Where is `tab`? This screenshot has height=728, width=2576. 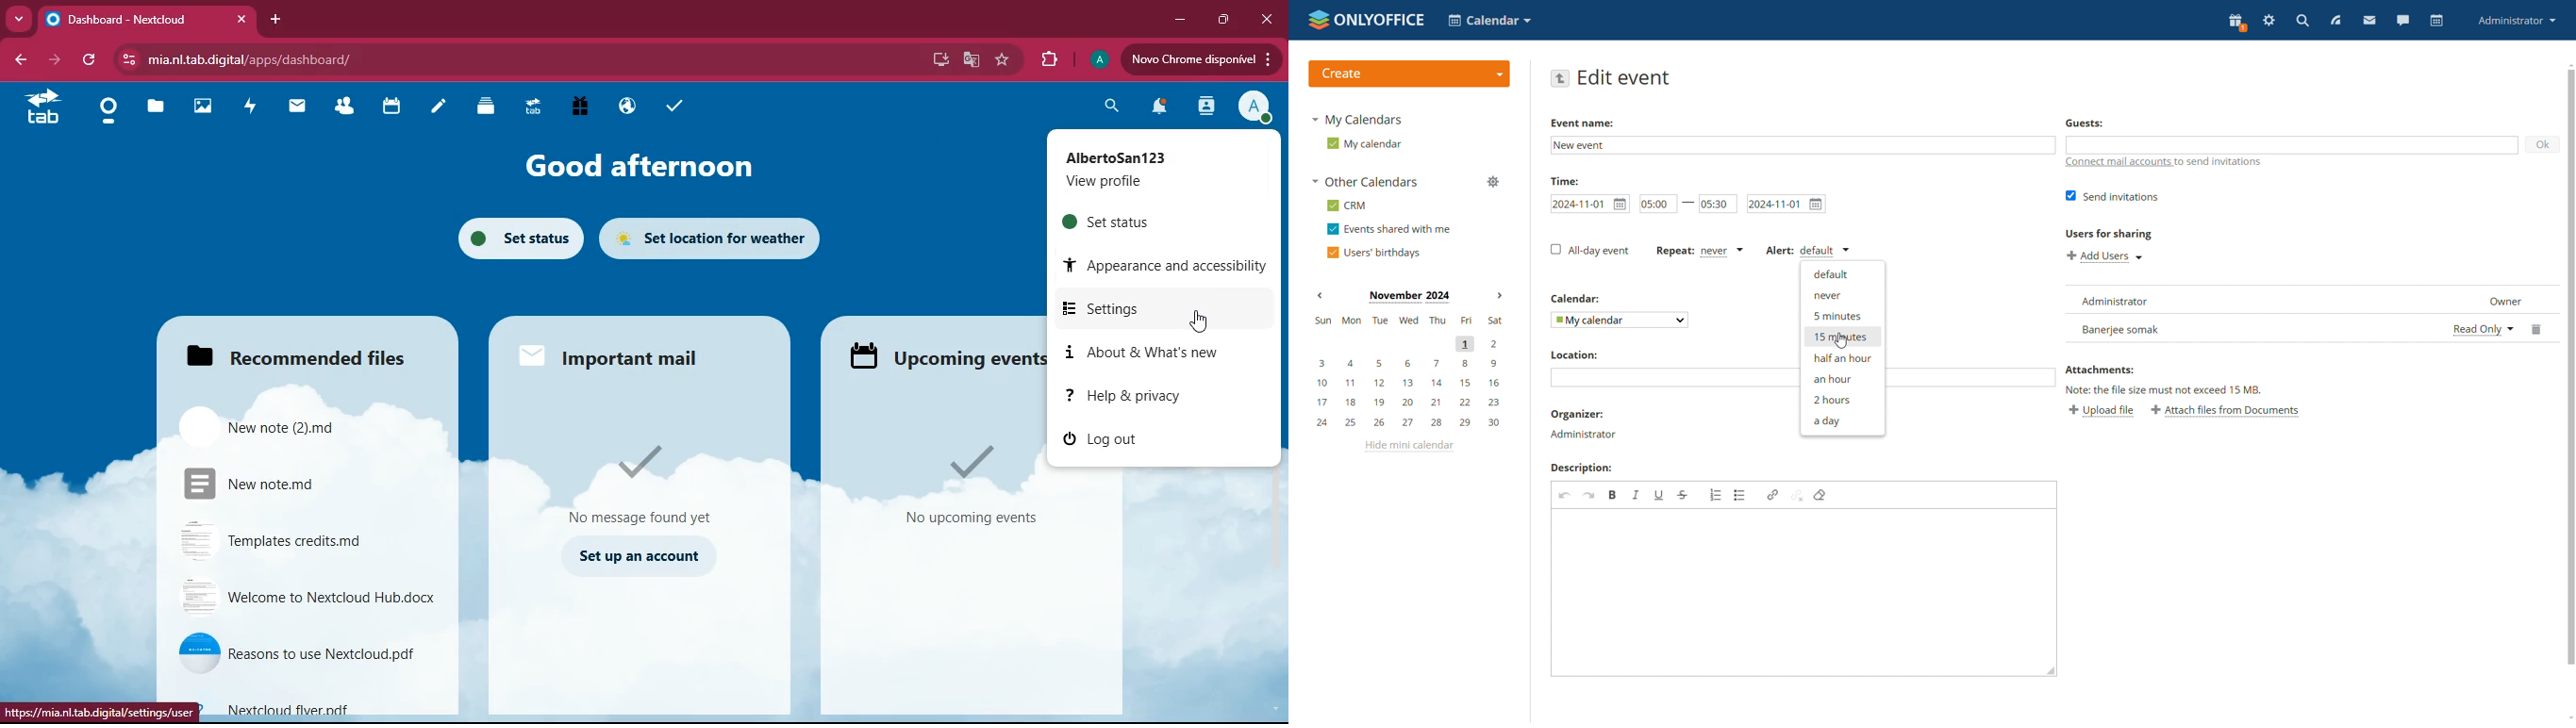 tab is located at coordinates (42, 107).